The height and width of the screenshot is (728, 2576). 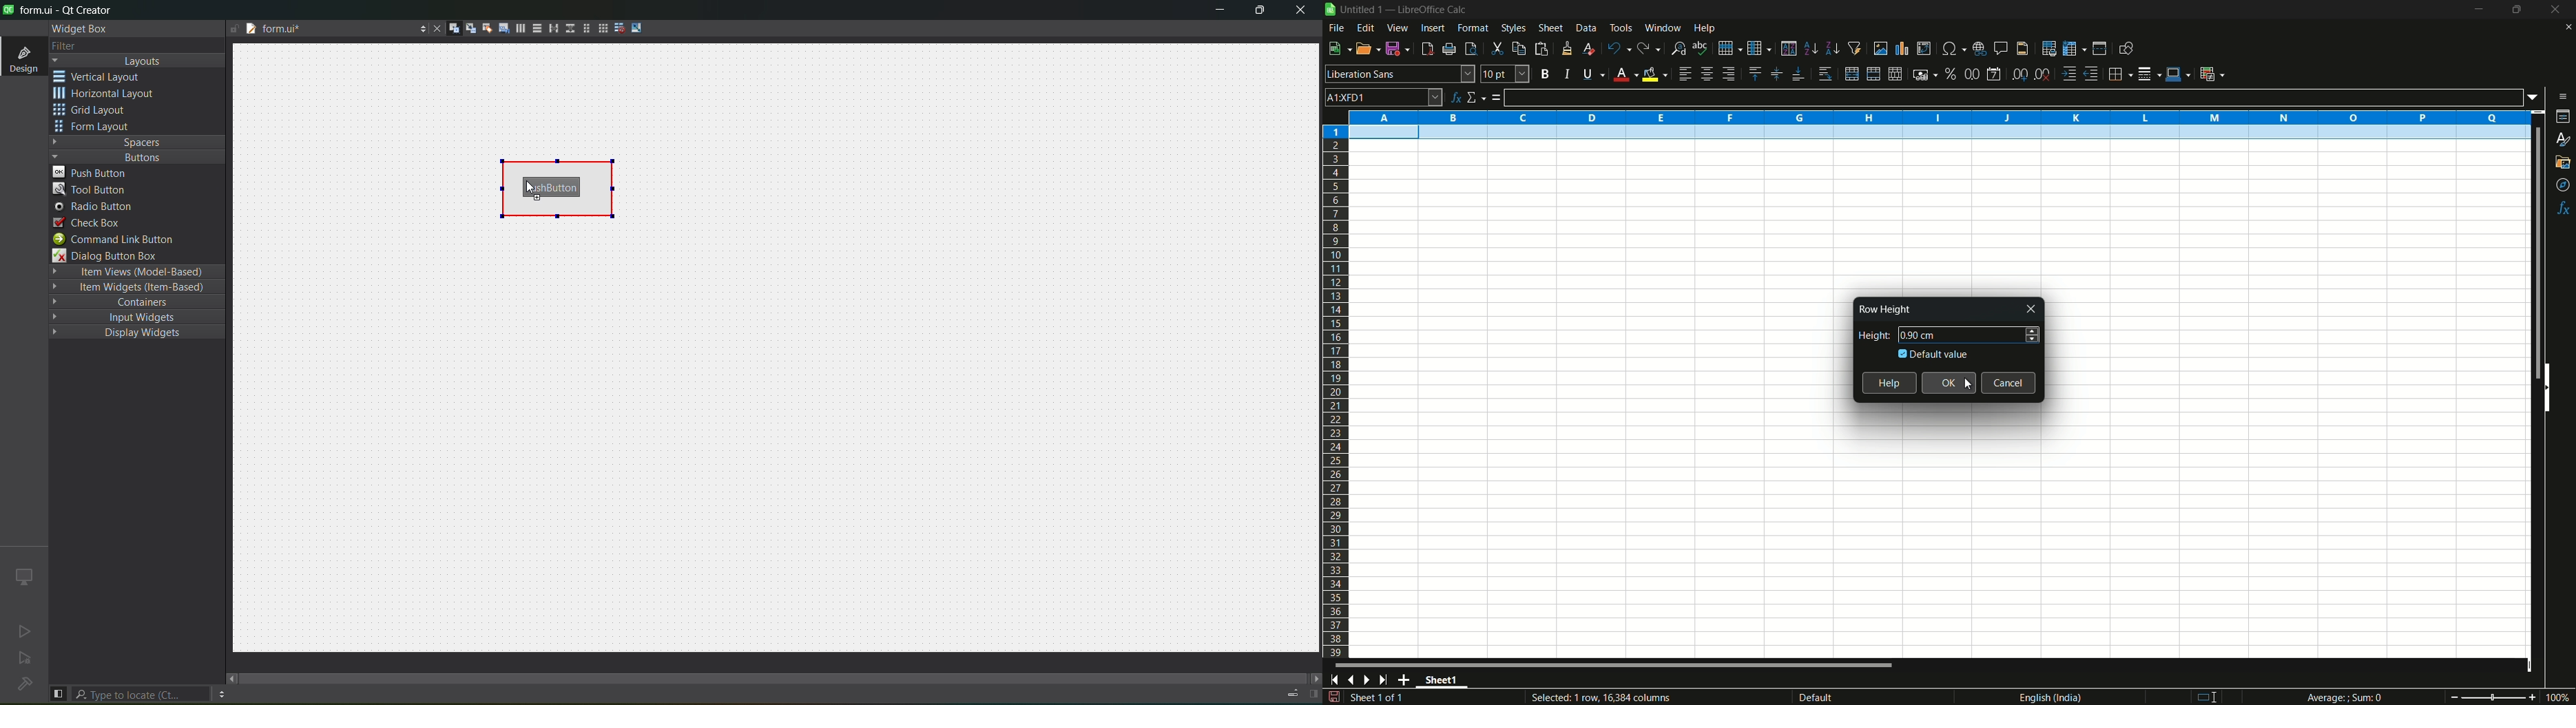 I want to click on insert image, so click(x=1881, y=48).